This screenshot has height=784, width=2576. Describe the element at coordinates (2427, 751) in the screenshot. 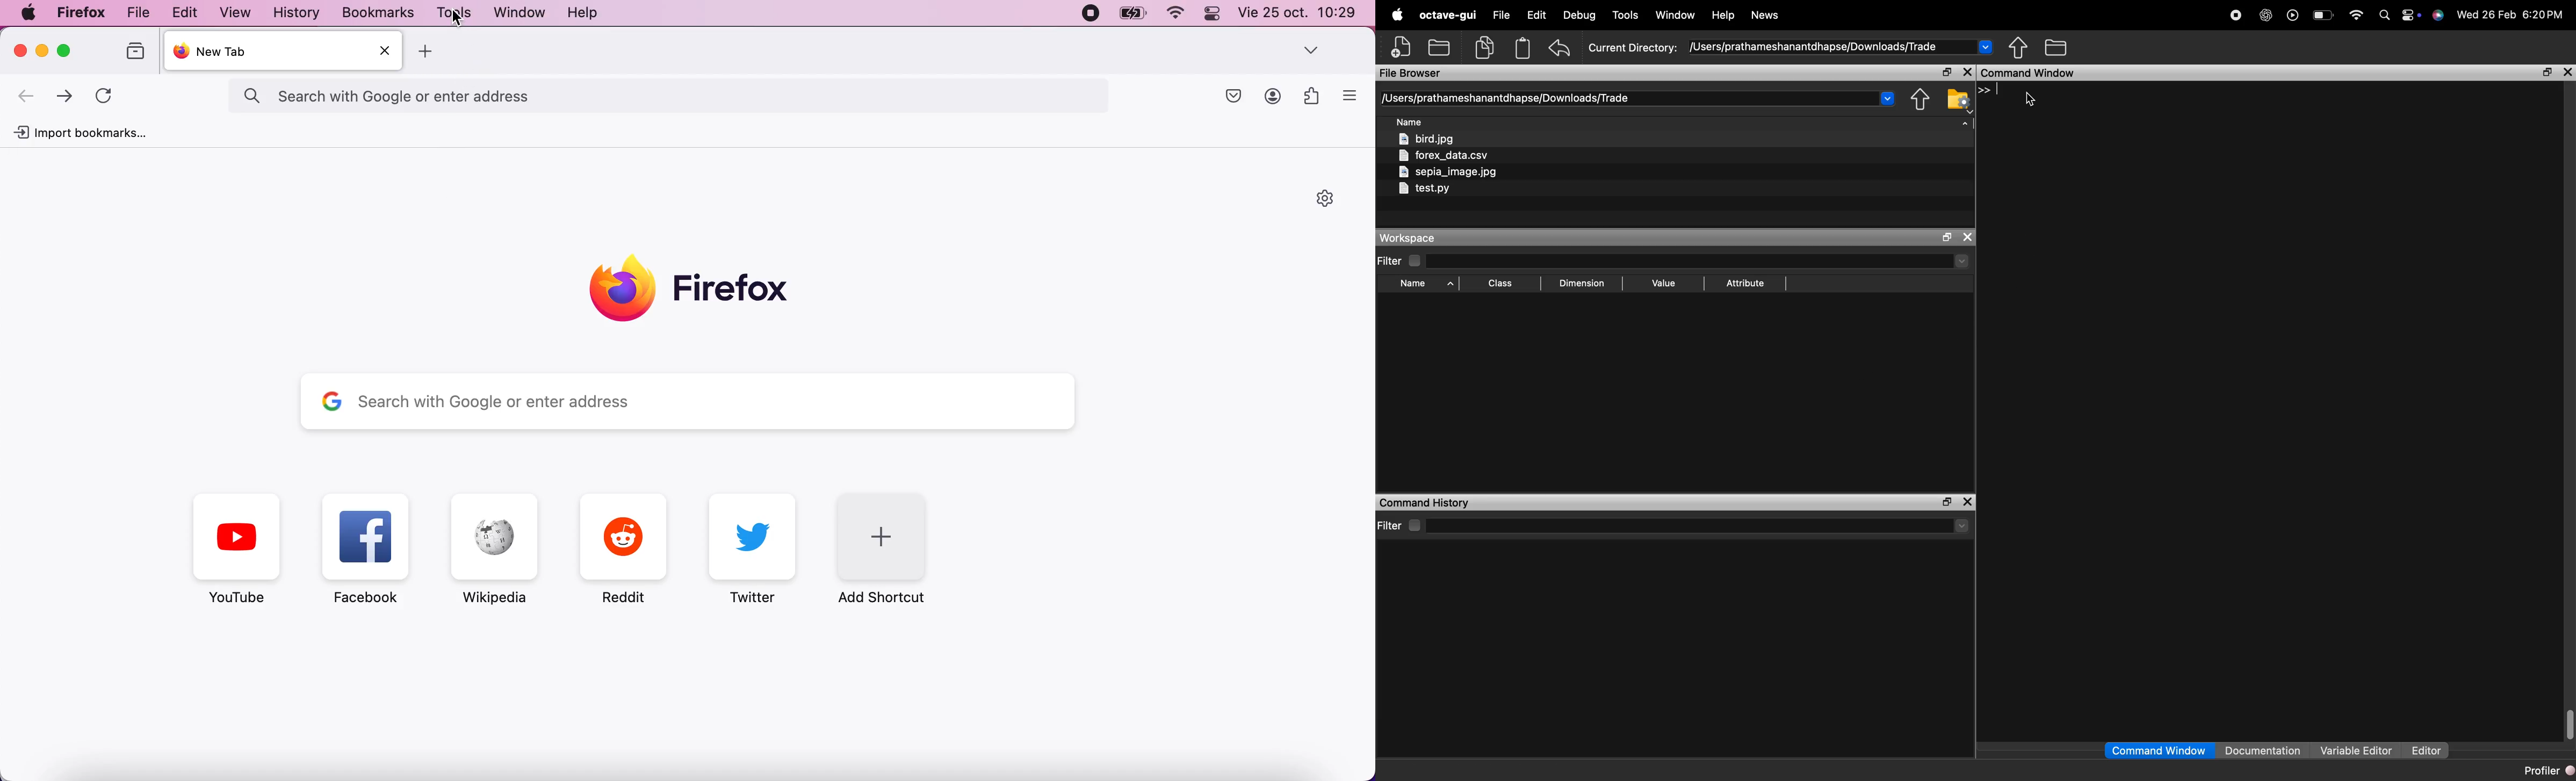

I see `Editor` at that location.